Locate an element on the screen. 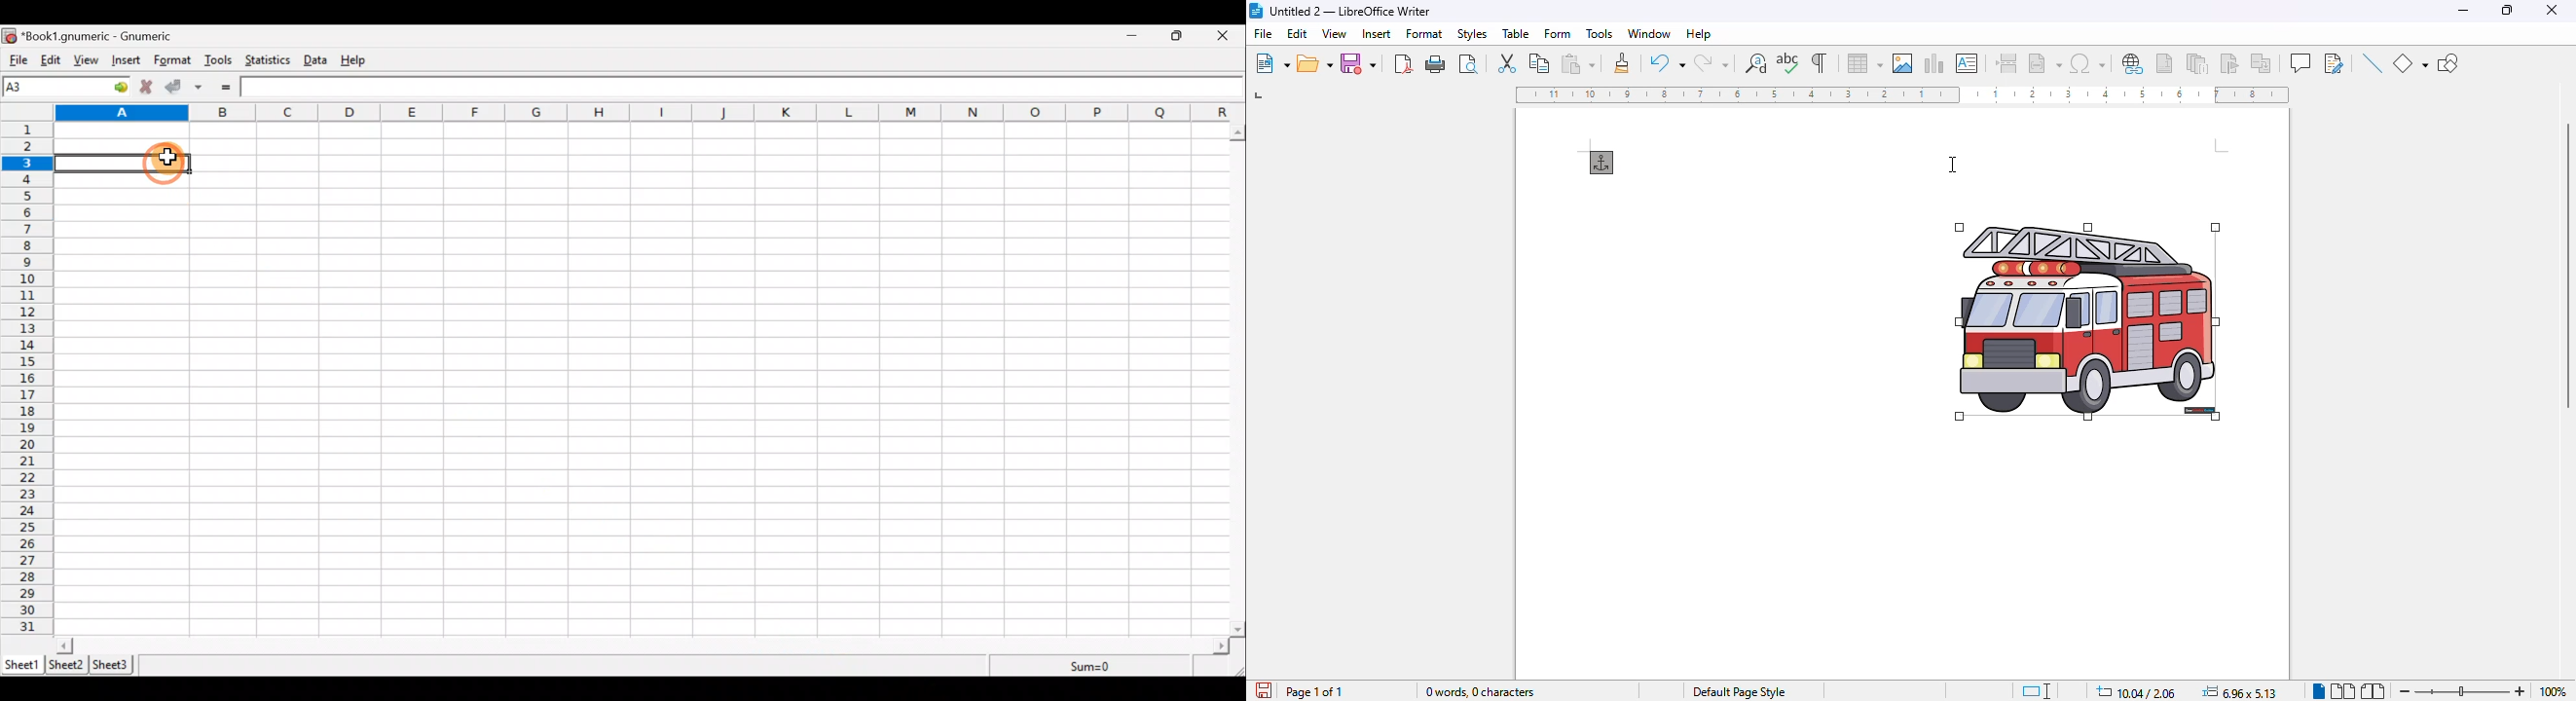  ruler is located at coordinates (1902, 94).